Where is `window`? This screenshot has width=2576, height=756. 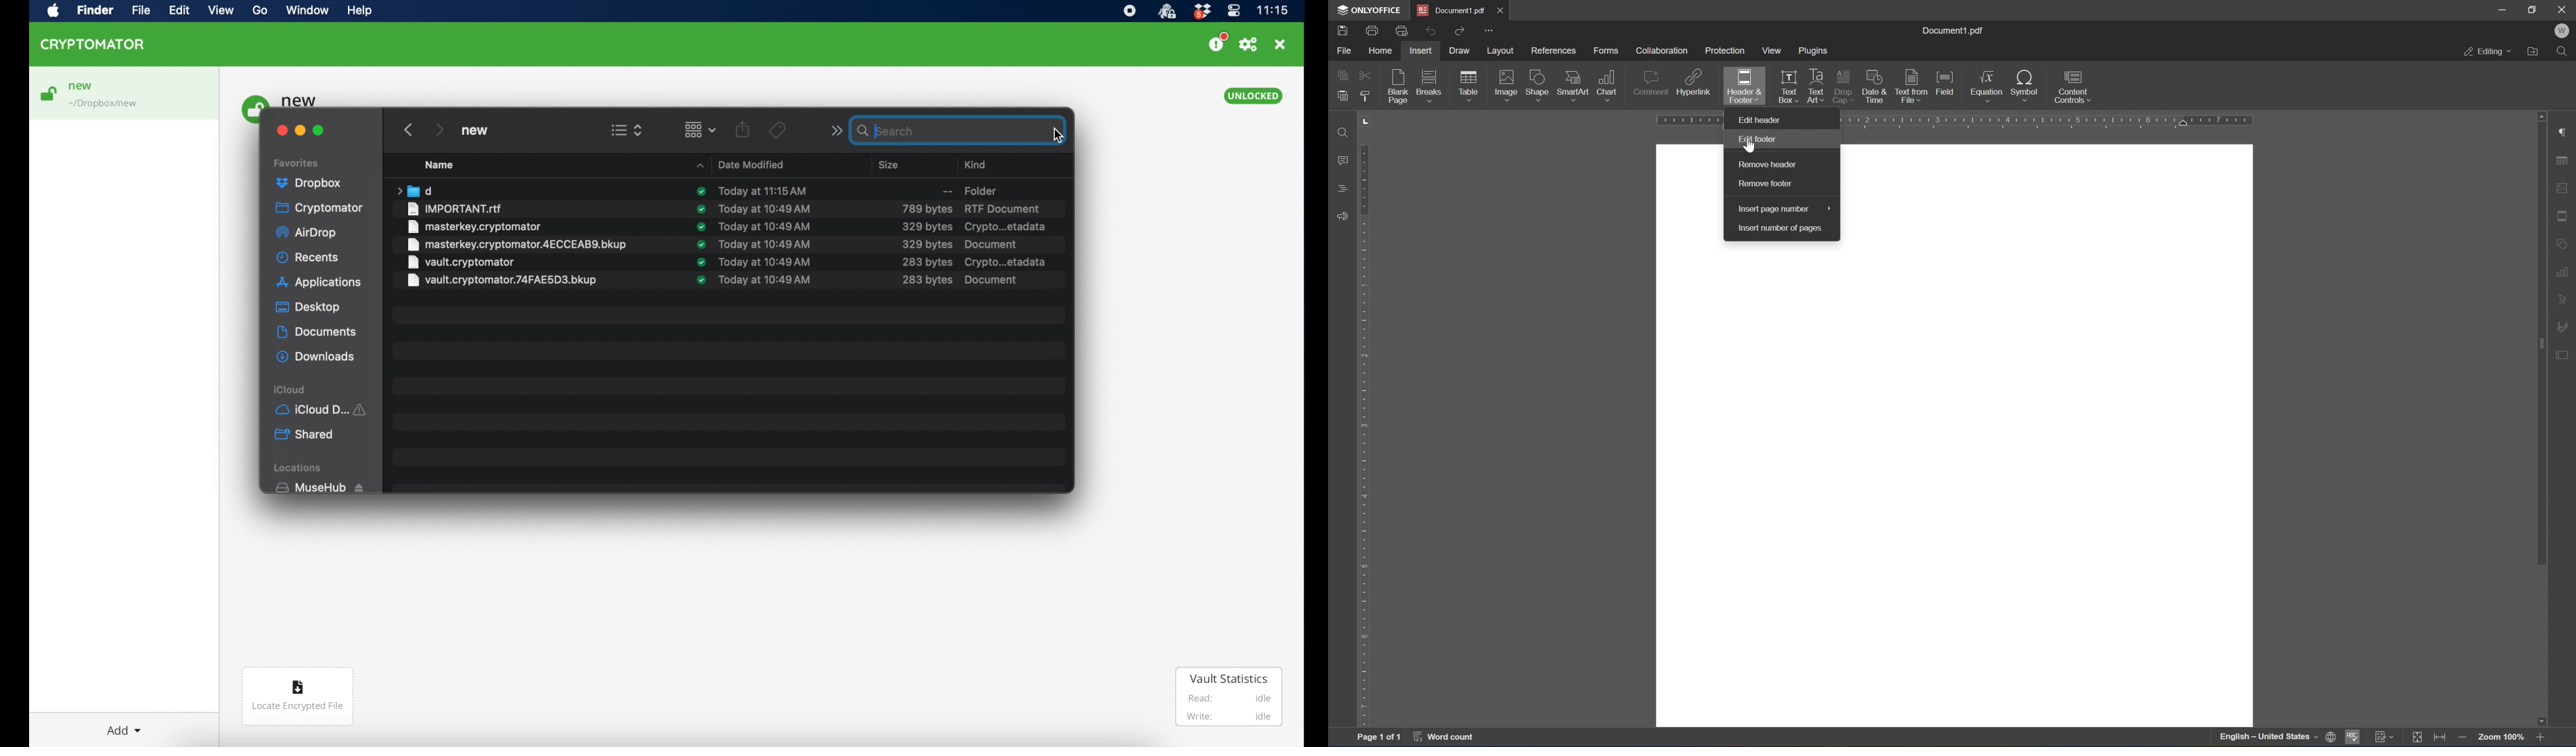
window is located at coordinates (307, 10).